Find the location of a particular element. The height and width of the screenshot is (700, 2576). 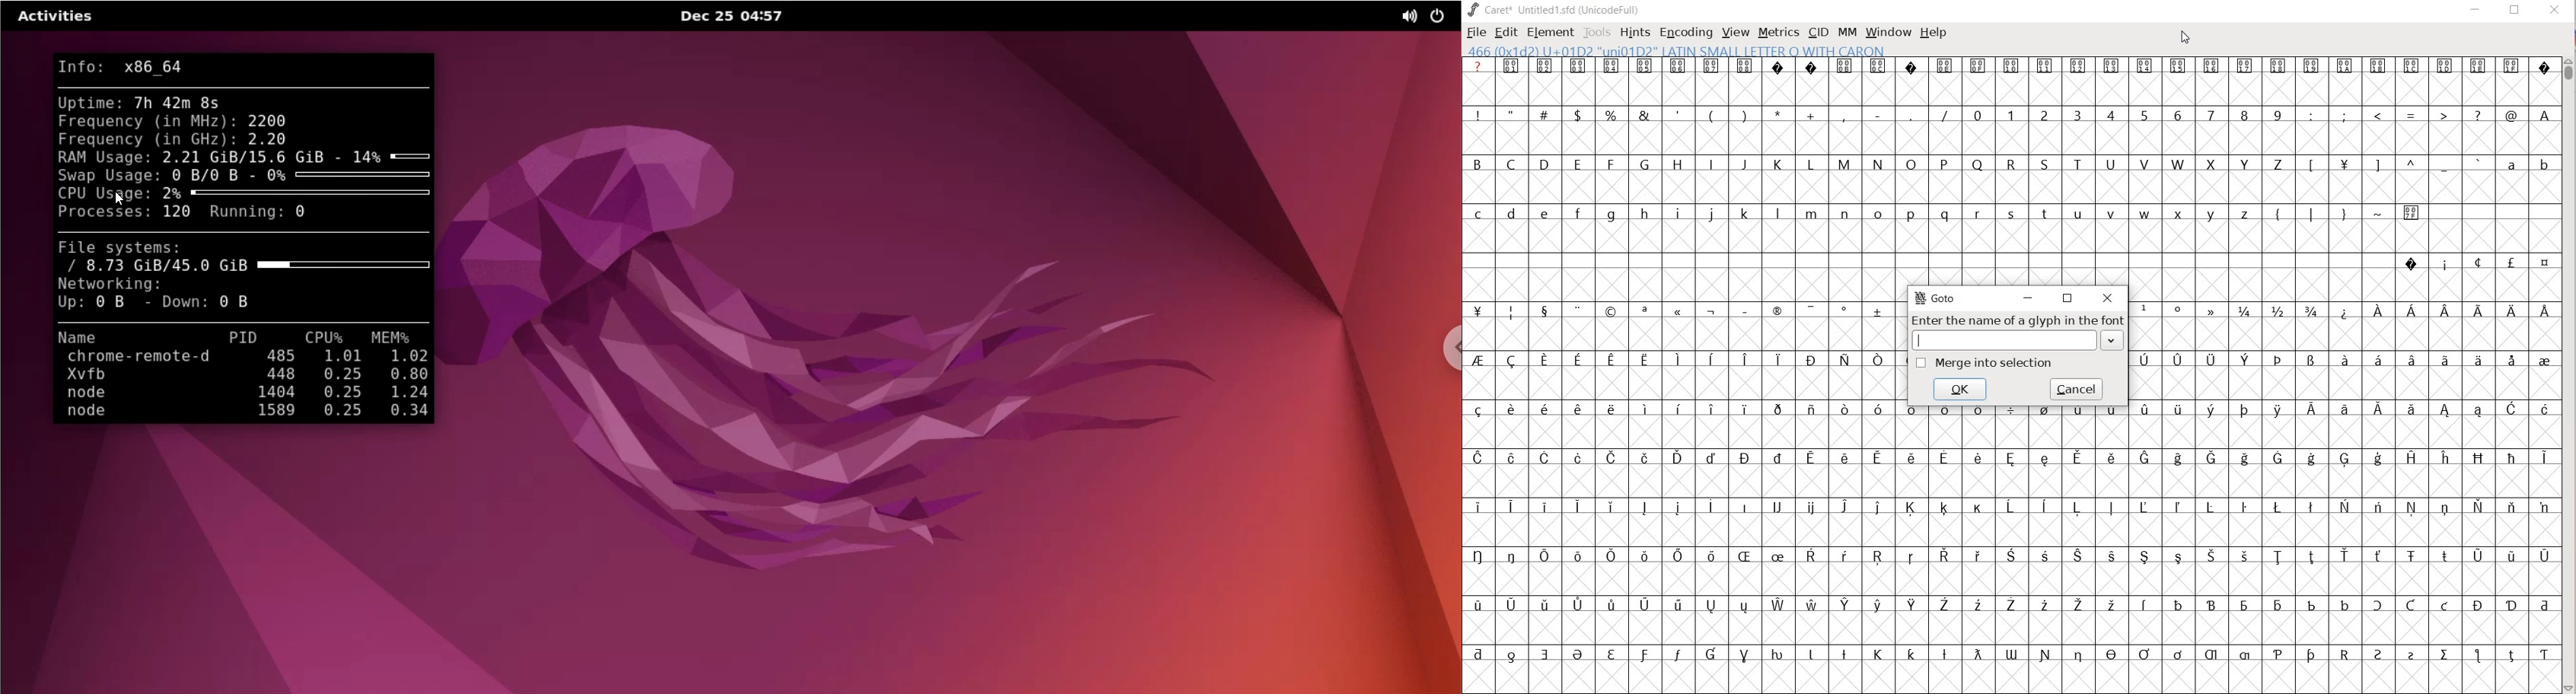

WINDOW is located at coordinates (1887, 31).